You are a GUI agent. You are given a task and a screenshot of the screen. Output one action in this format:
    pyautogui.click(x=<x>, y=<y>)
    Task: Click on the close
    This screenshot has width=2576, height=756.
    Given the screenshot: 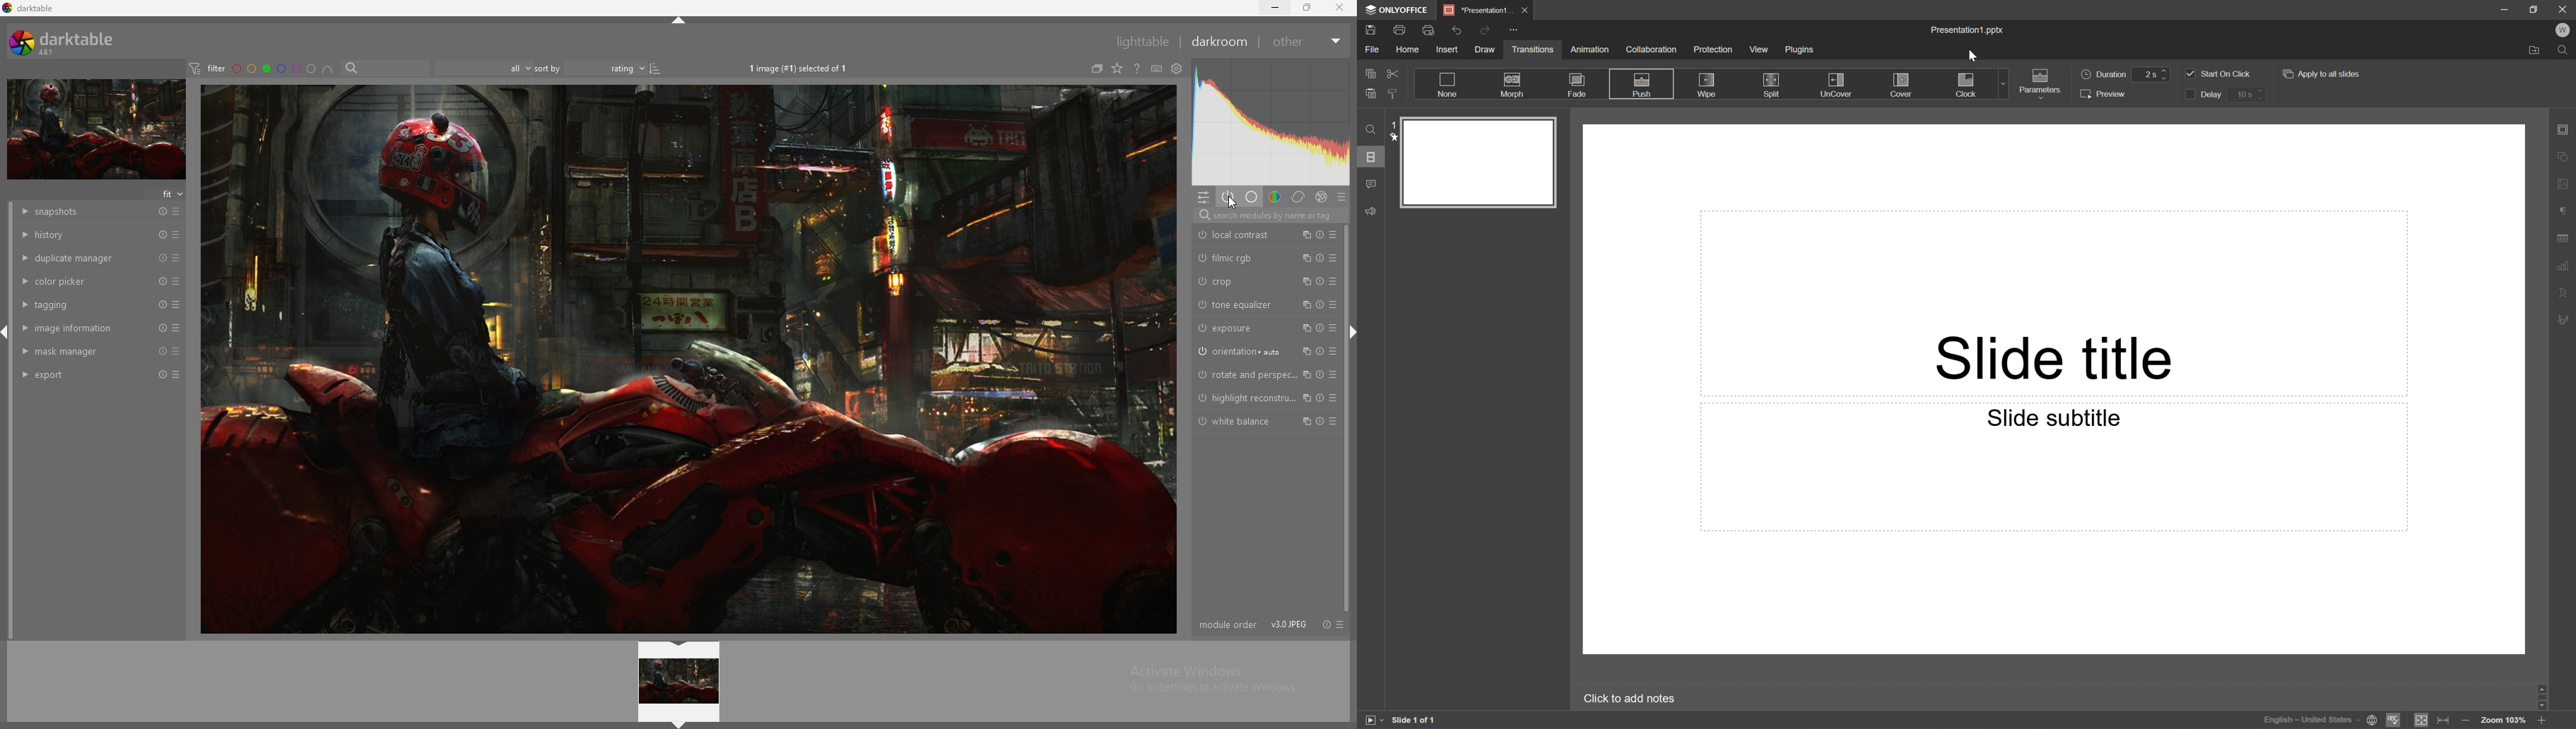 What is the action you would take?
    pyautogui.click(x=1339, y=8)
    